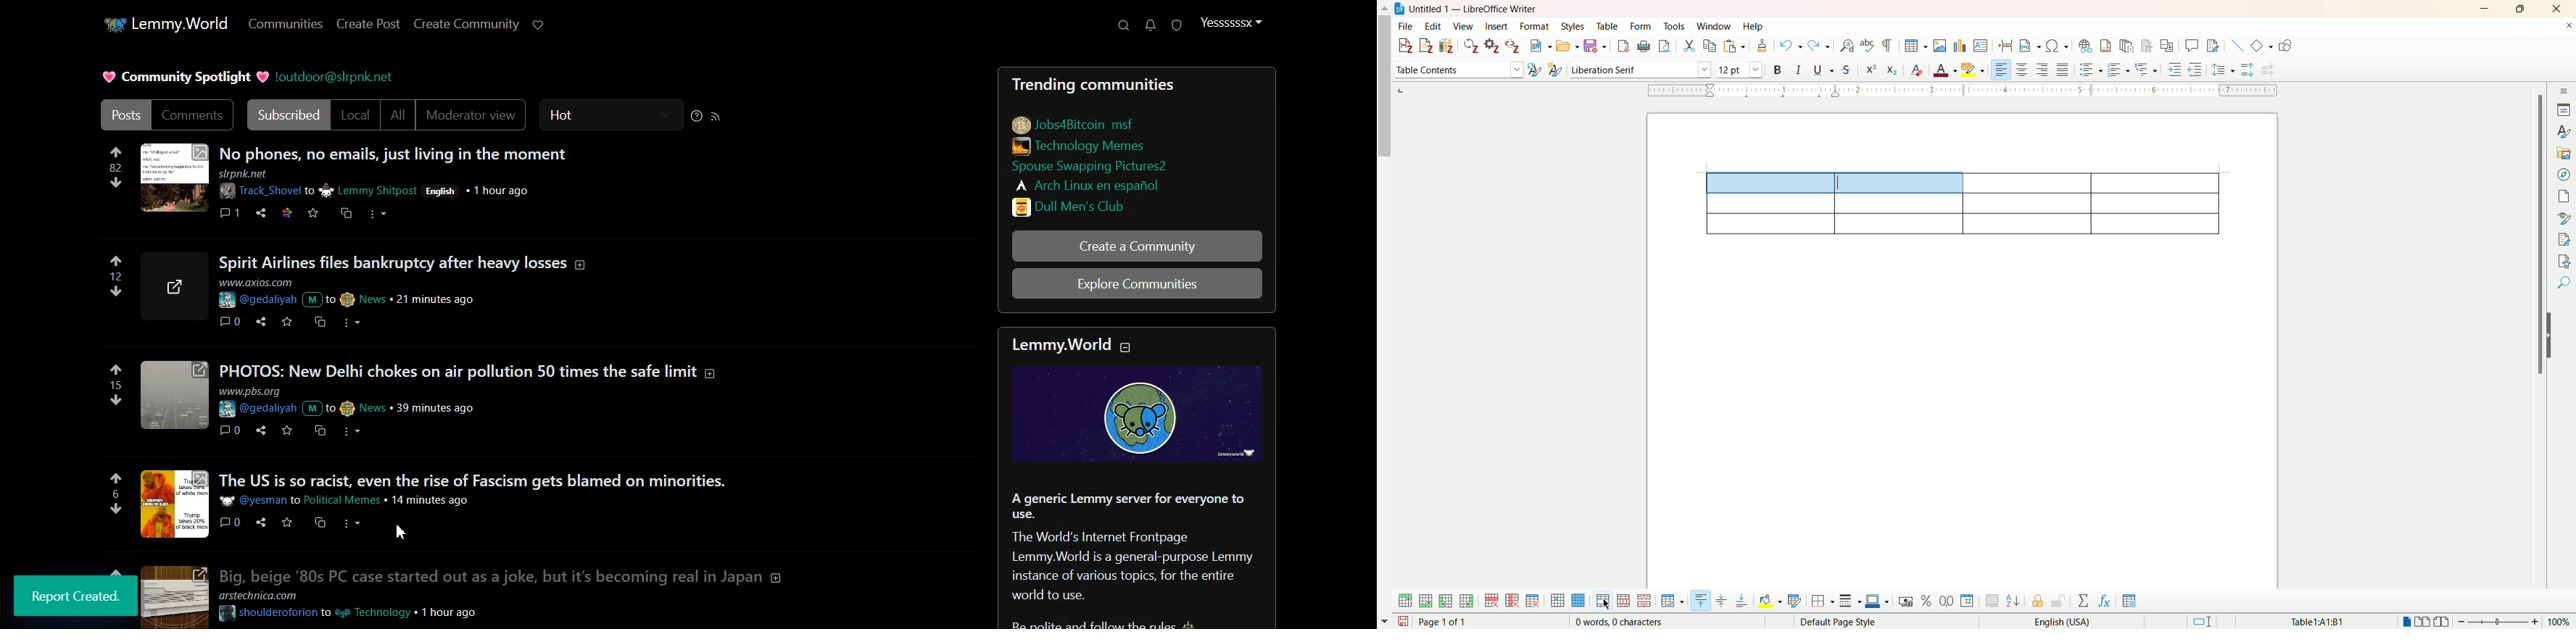 Image resolution: width=2576 pixels, height=644 pixels. Describe the element at coordinates (2147, 45) in the screenshot. I see `insert bookmark` at that location.